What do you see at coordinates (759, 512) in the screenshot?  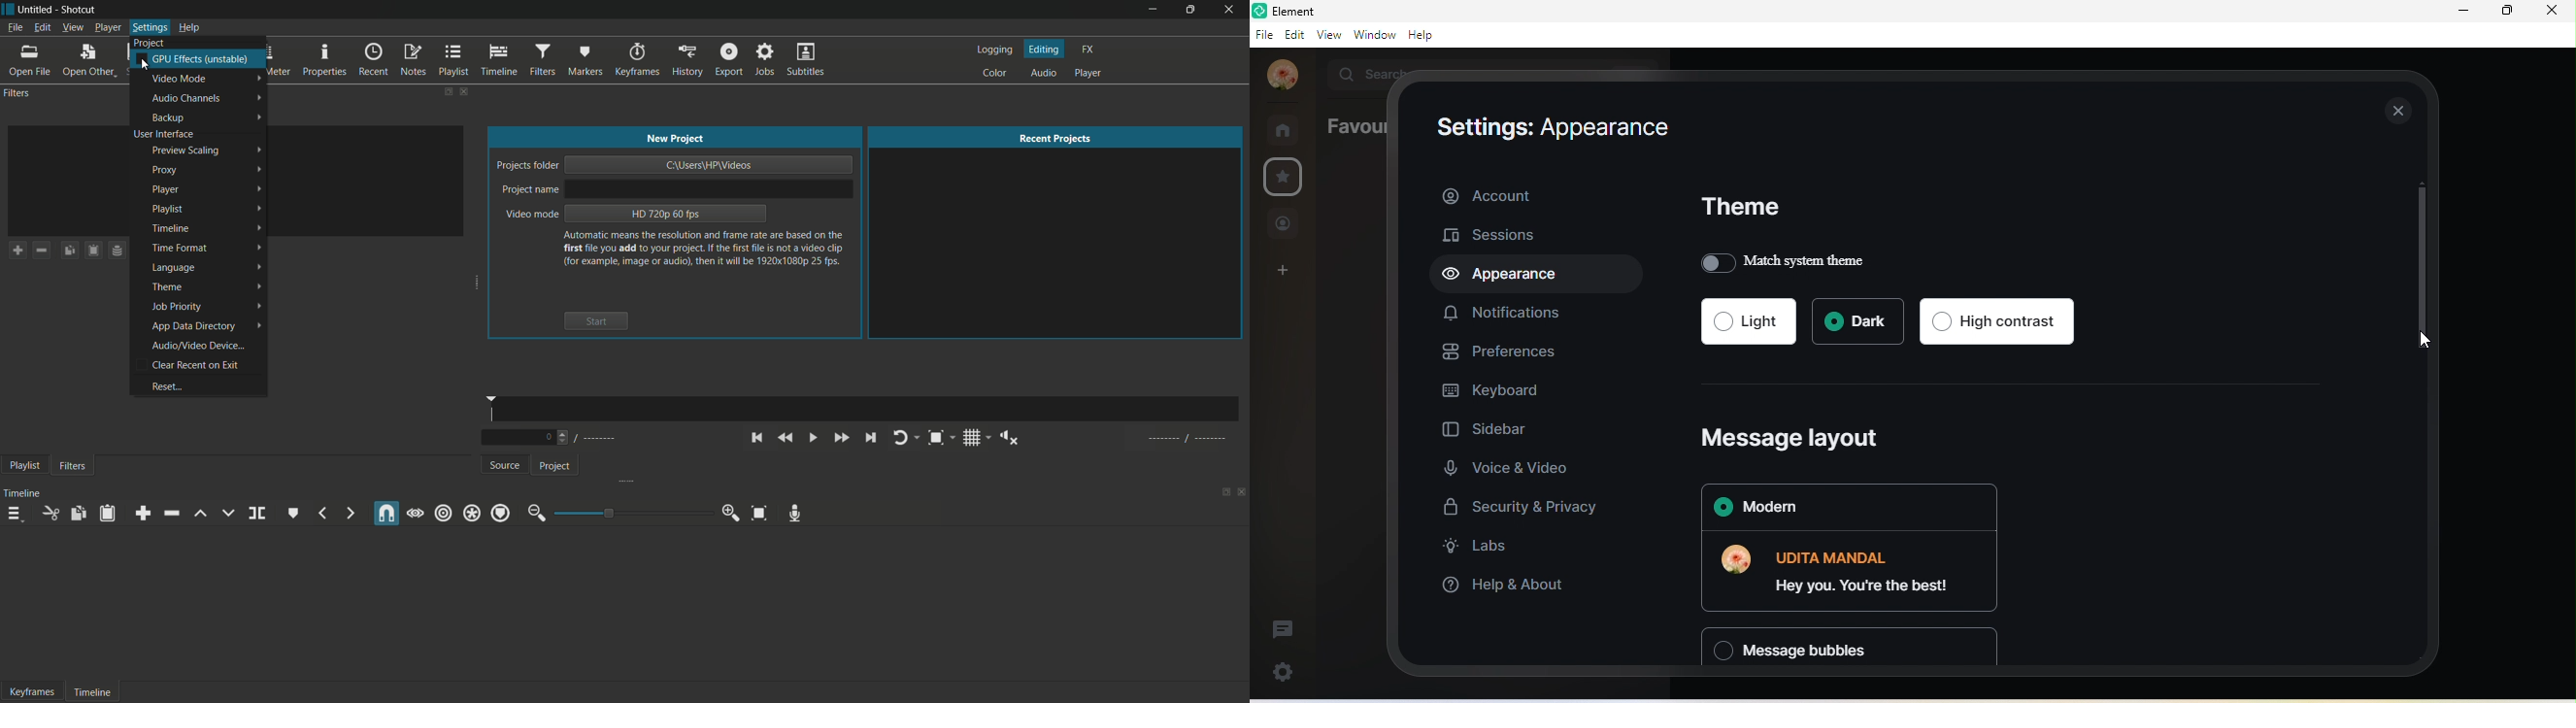 I see `zoom timeline to fit` at bounding box center [759, 512].